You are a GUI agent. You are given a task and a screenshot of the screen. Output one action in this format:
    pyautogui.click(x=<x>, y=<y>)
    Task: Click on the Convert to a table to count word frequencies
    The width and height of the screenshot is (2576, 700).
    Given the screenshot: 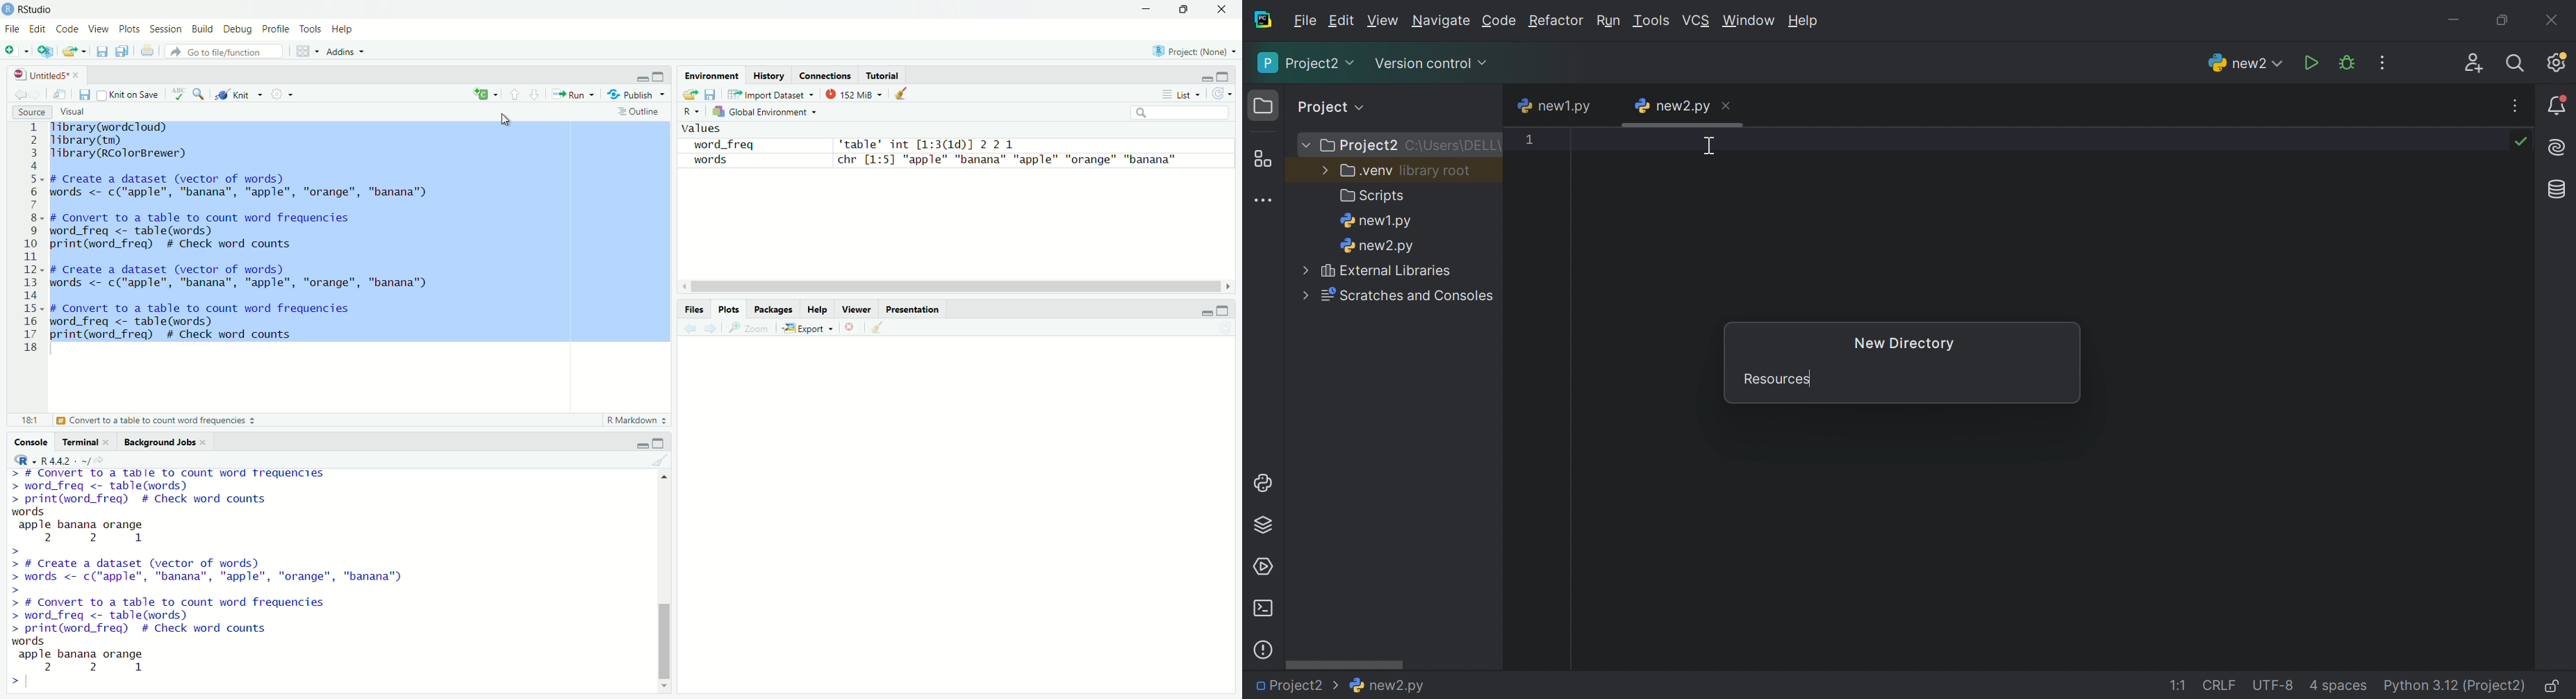 What is the action you would take?
    pyautogui.click(x=157, y=419)
    